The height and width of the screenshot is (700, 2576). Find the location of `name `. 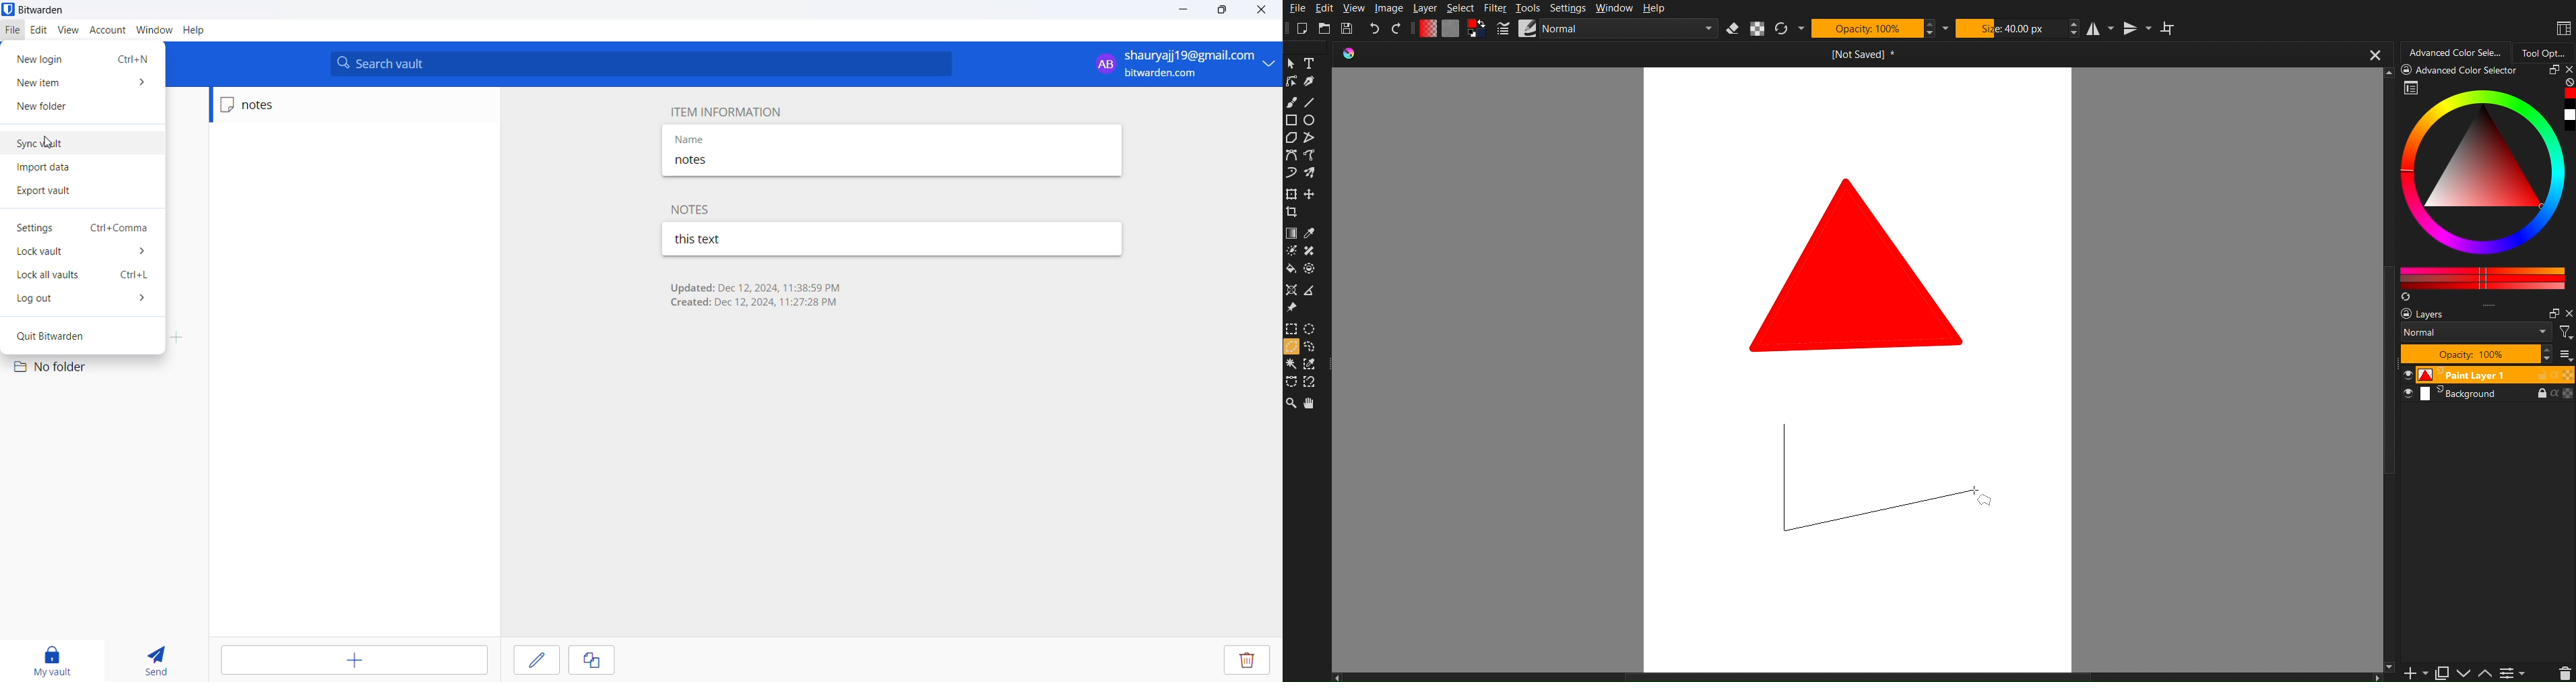

name  is located at coordinates (743, 137).